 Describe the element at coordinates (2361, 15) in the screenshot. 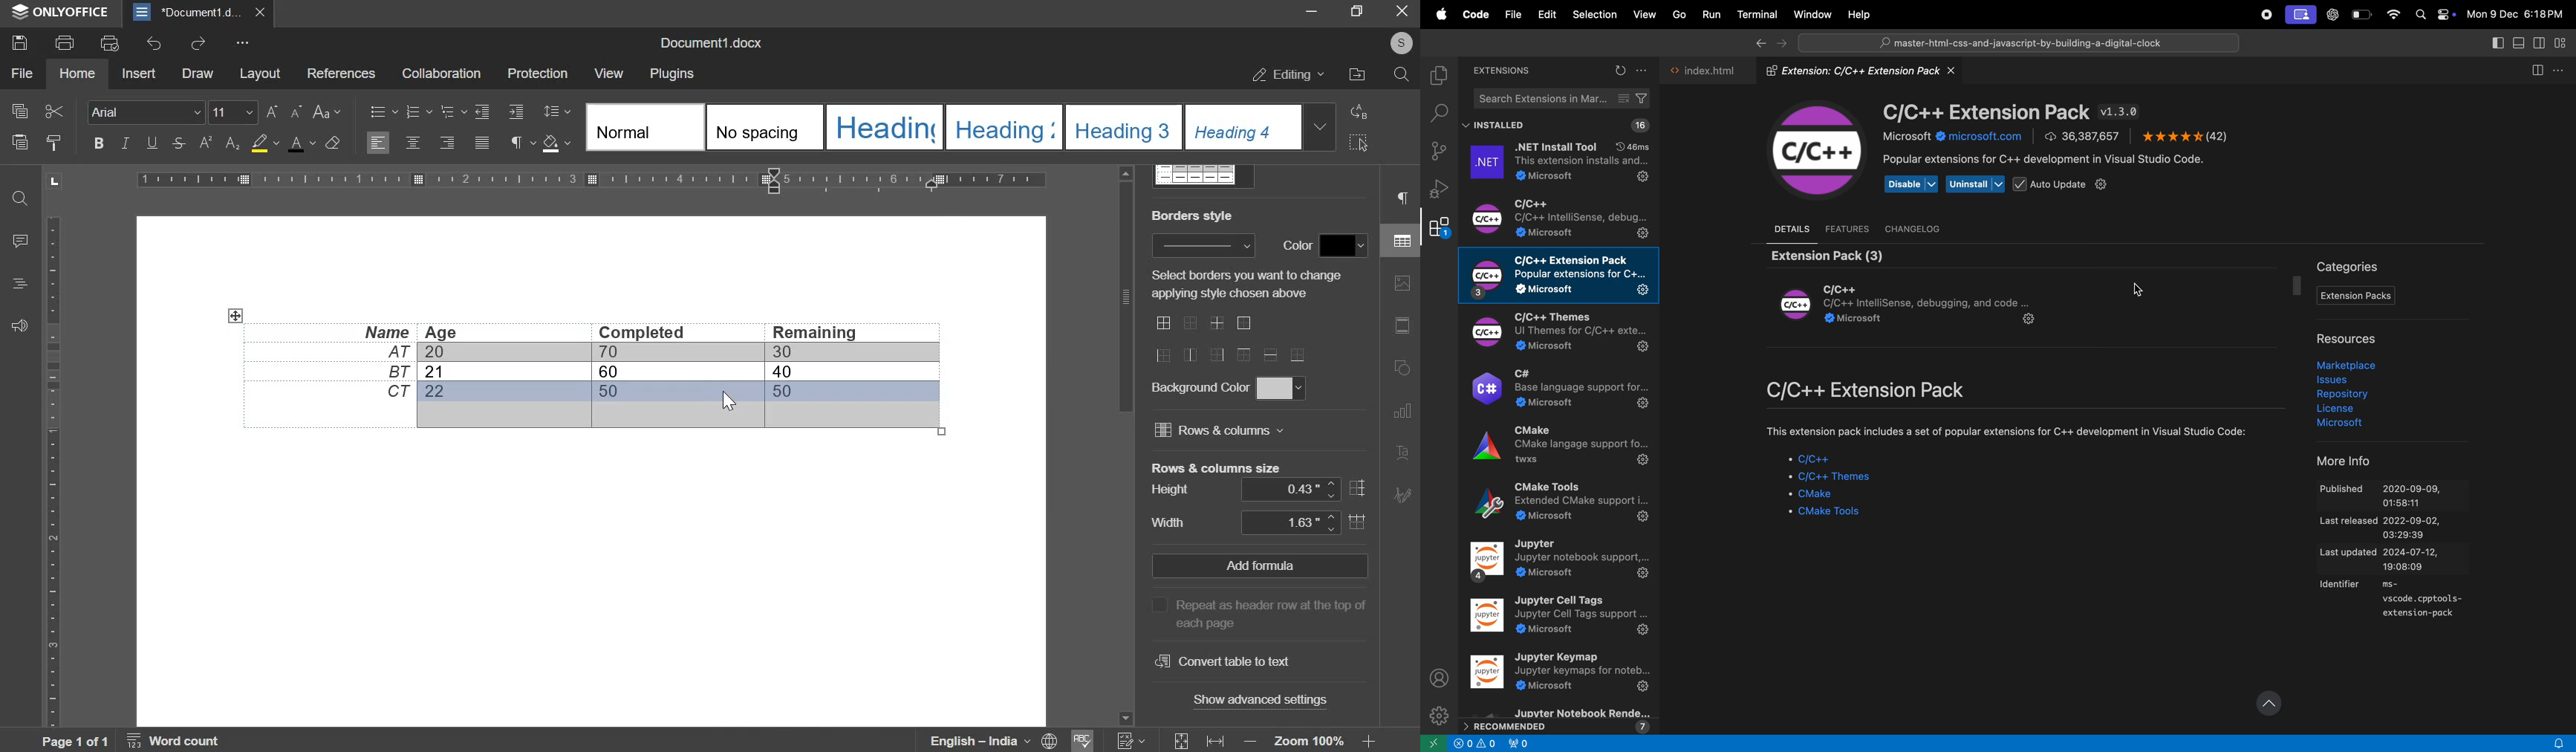

I see `battery` at that location.